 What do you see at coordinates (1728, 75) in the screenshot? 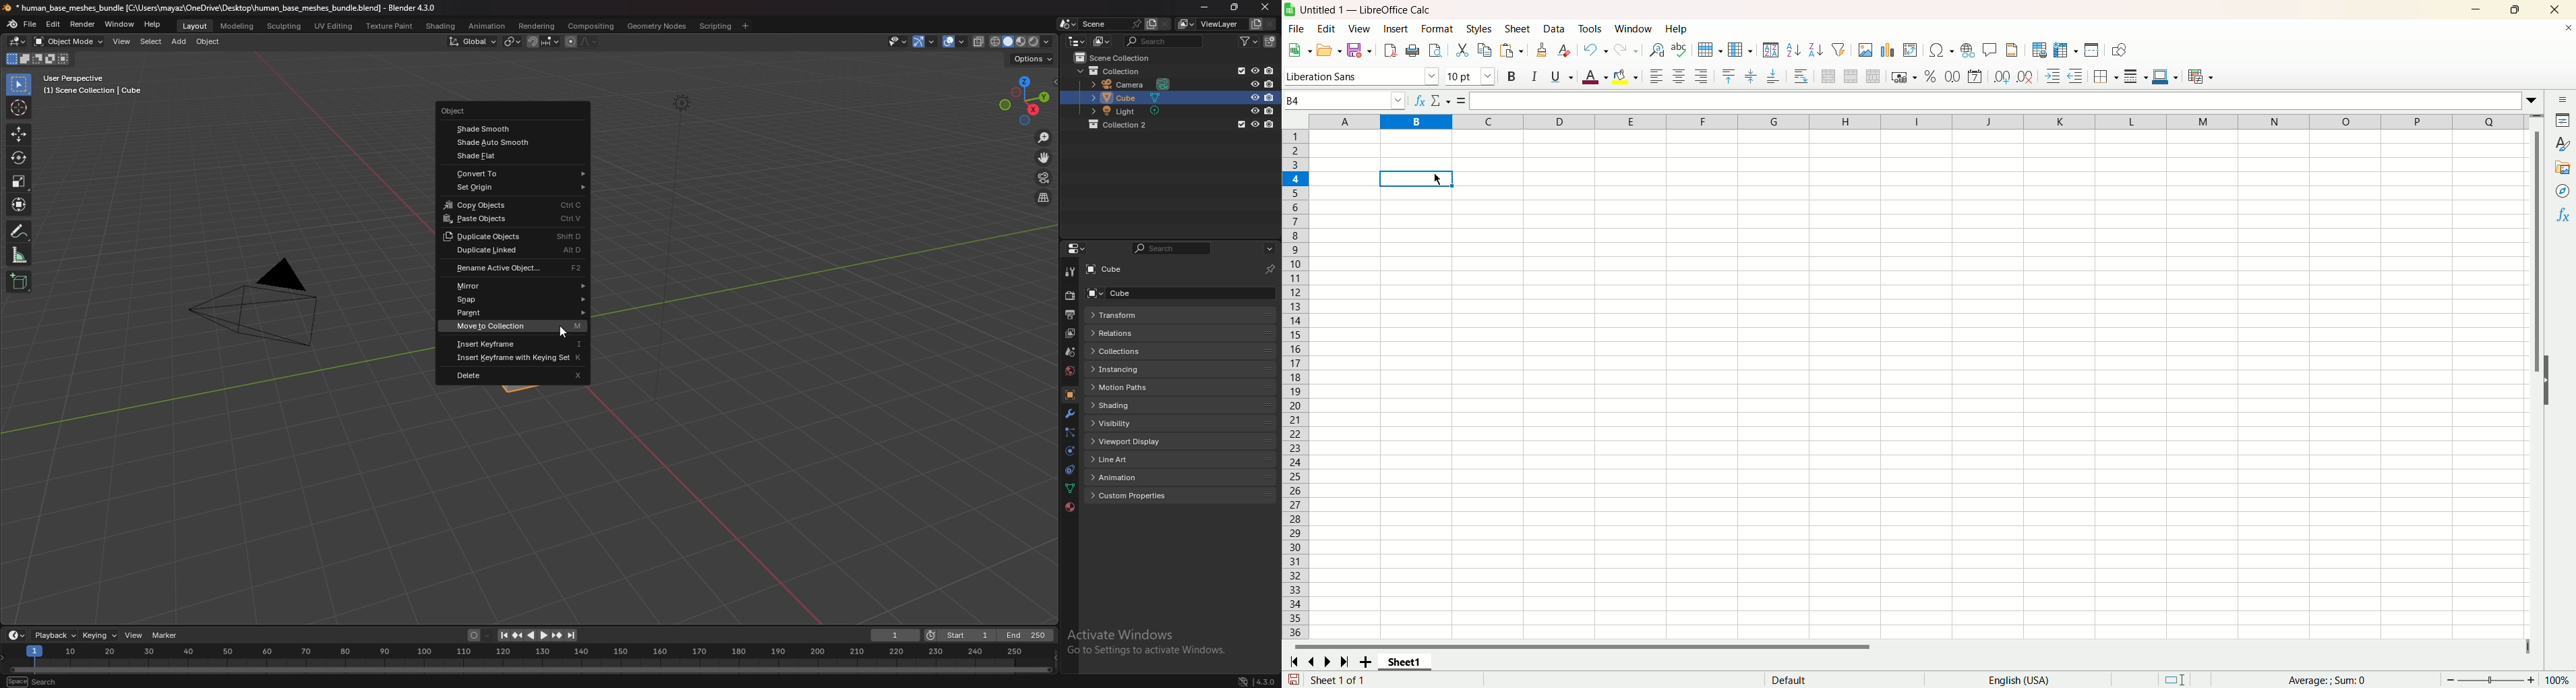
I see `align top` at bounding box center [1728, 75].